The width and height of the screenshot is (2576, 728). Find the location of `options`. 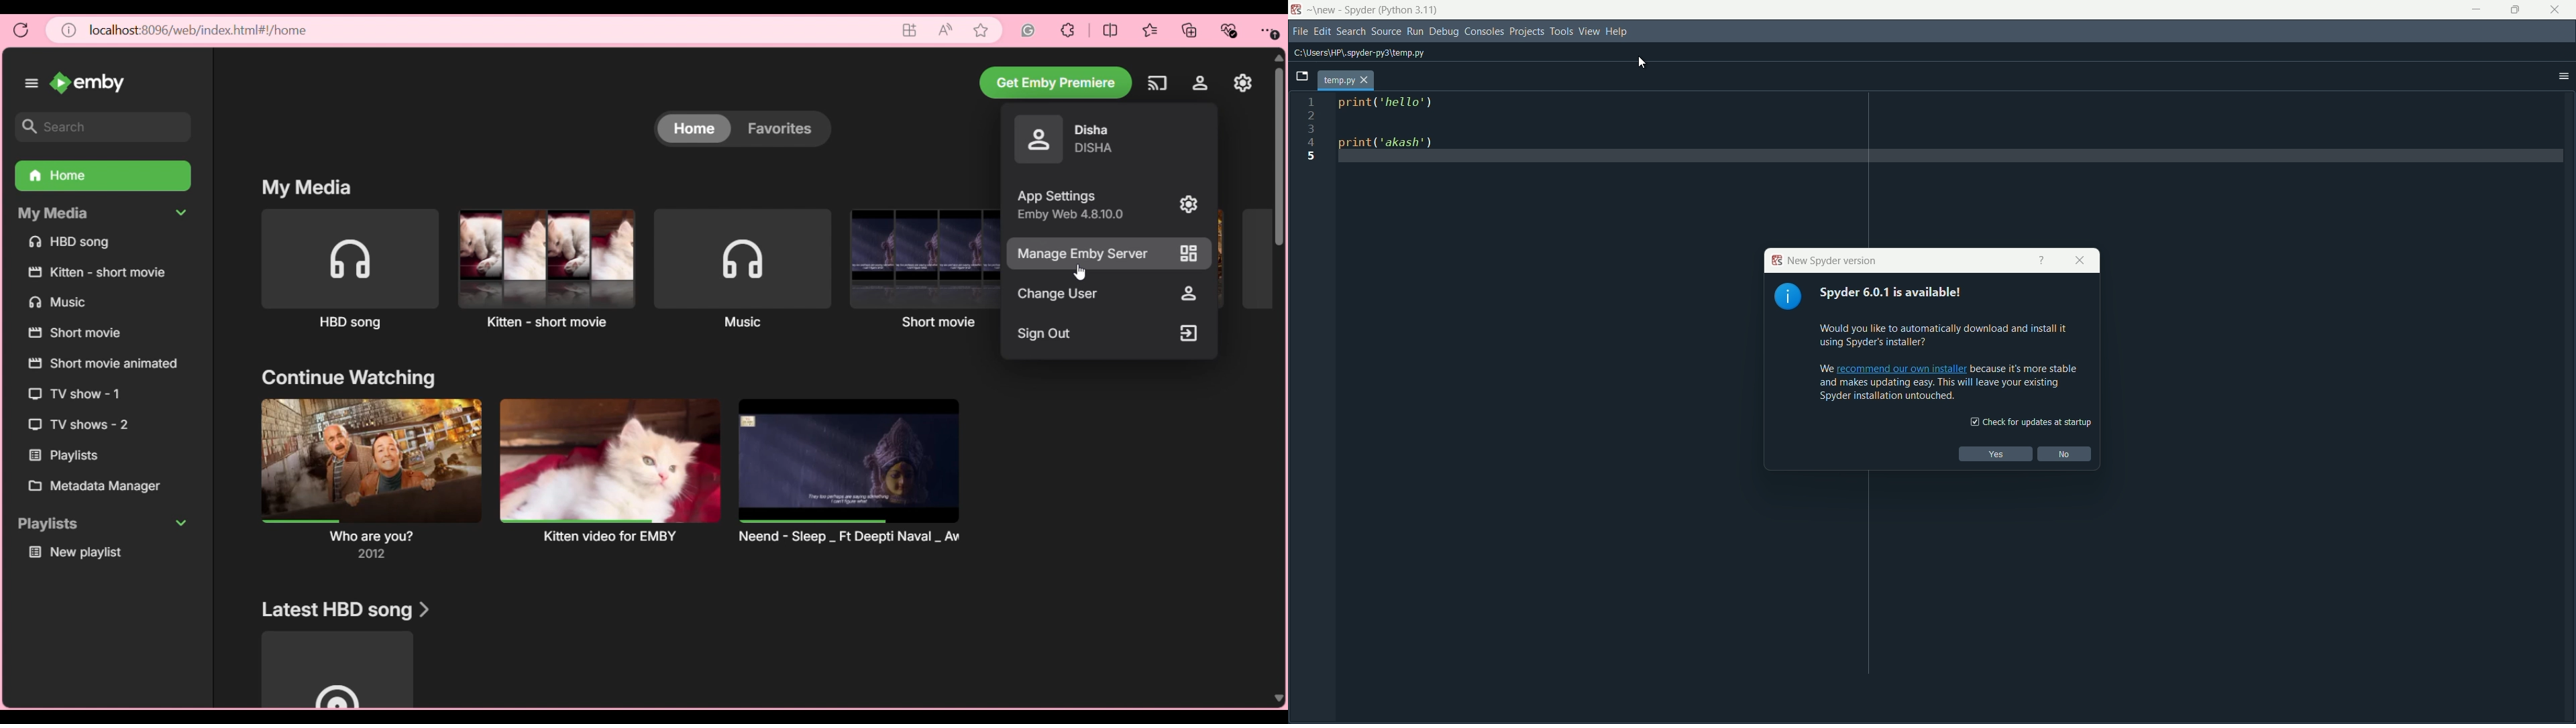

options is located at coordinates (2563, 78).